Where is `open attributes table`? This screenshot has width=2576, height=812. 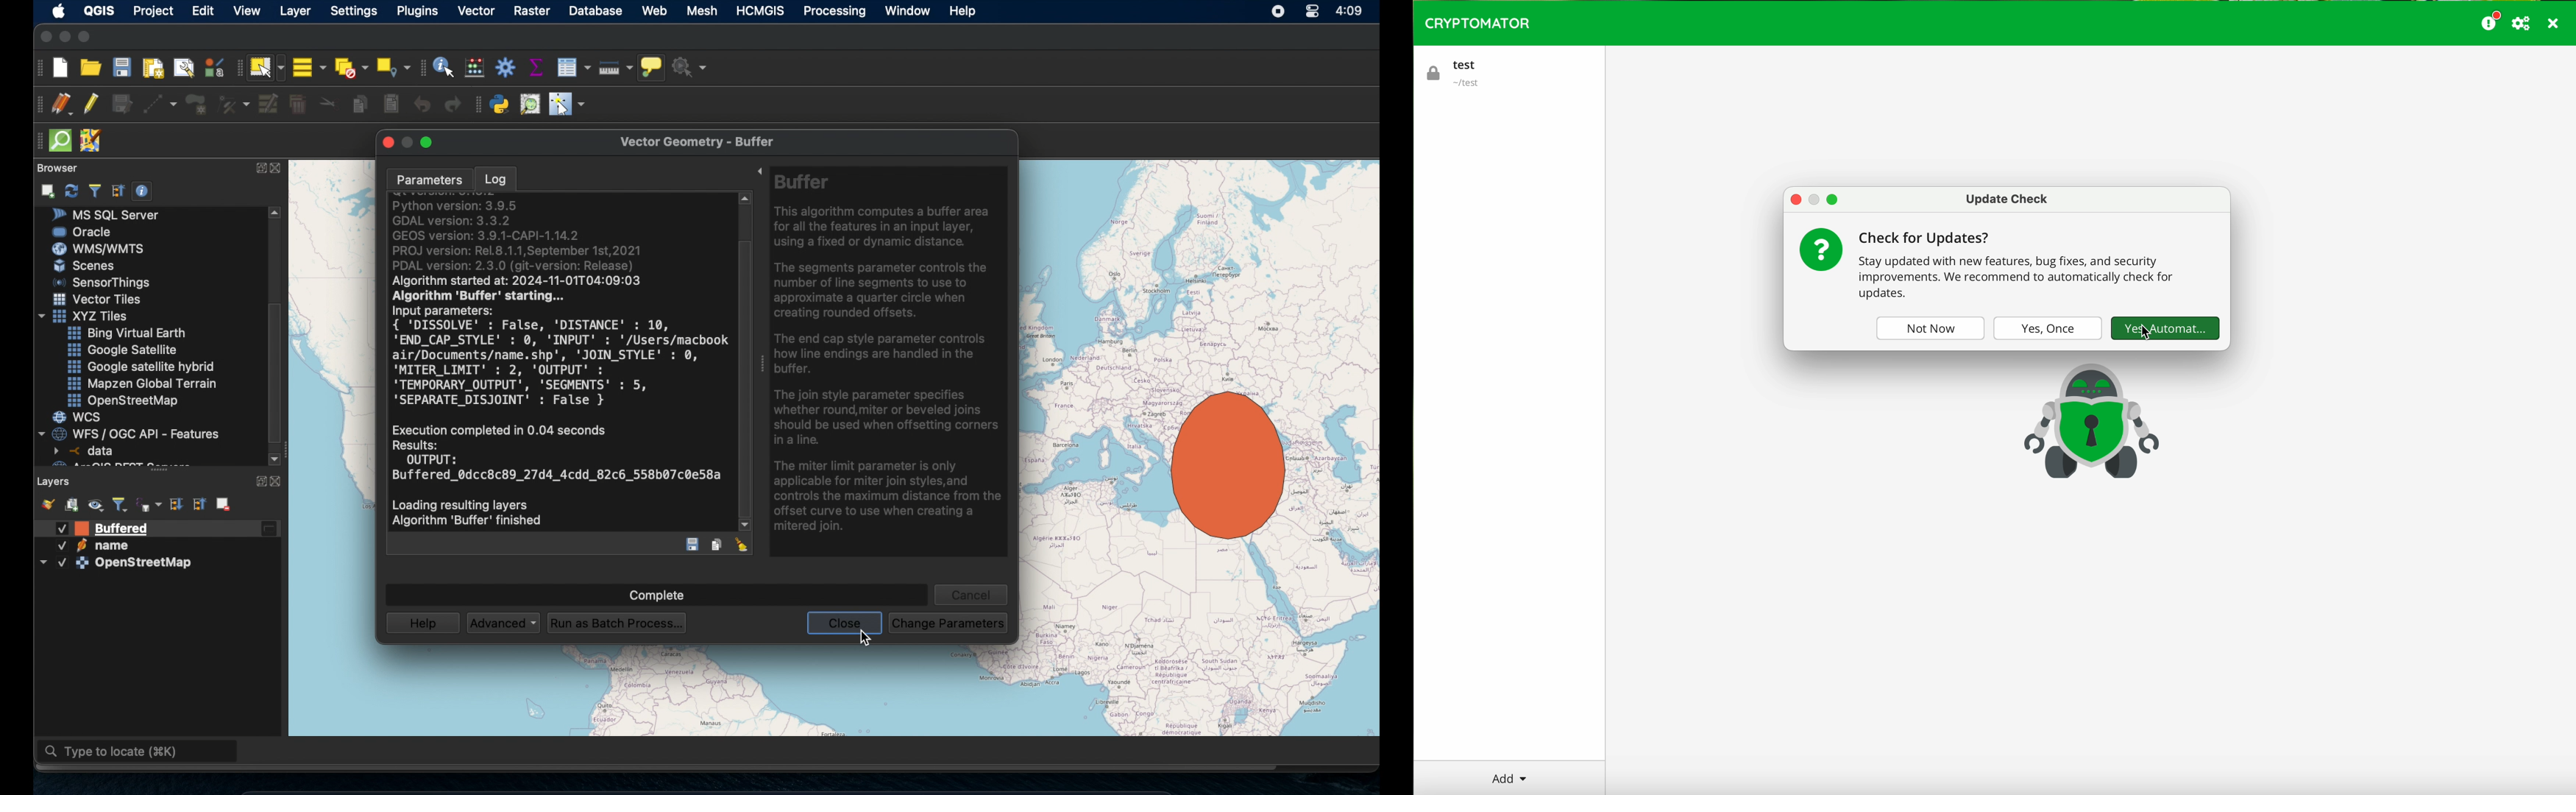
open attributes table is located at coordinates (573, 65).